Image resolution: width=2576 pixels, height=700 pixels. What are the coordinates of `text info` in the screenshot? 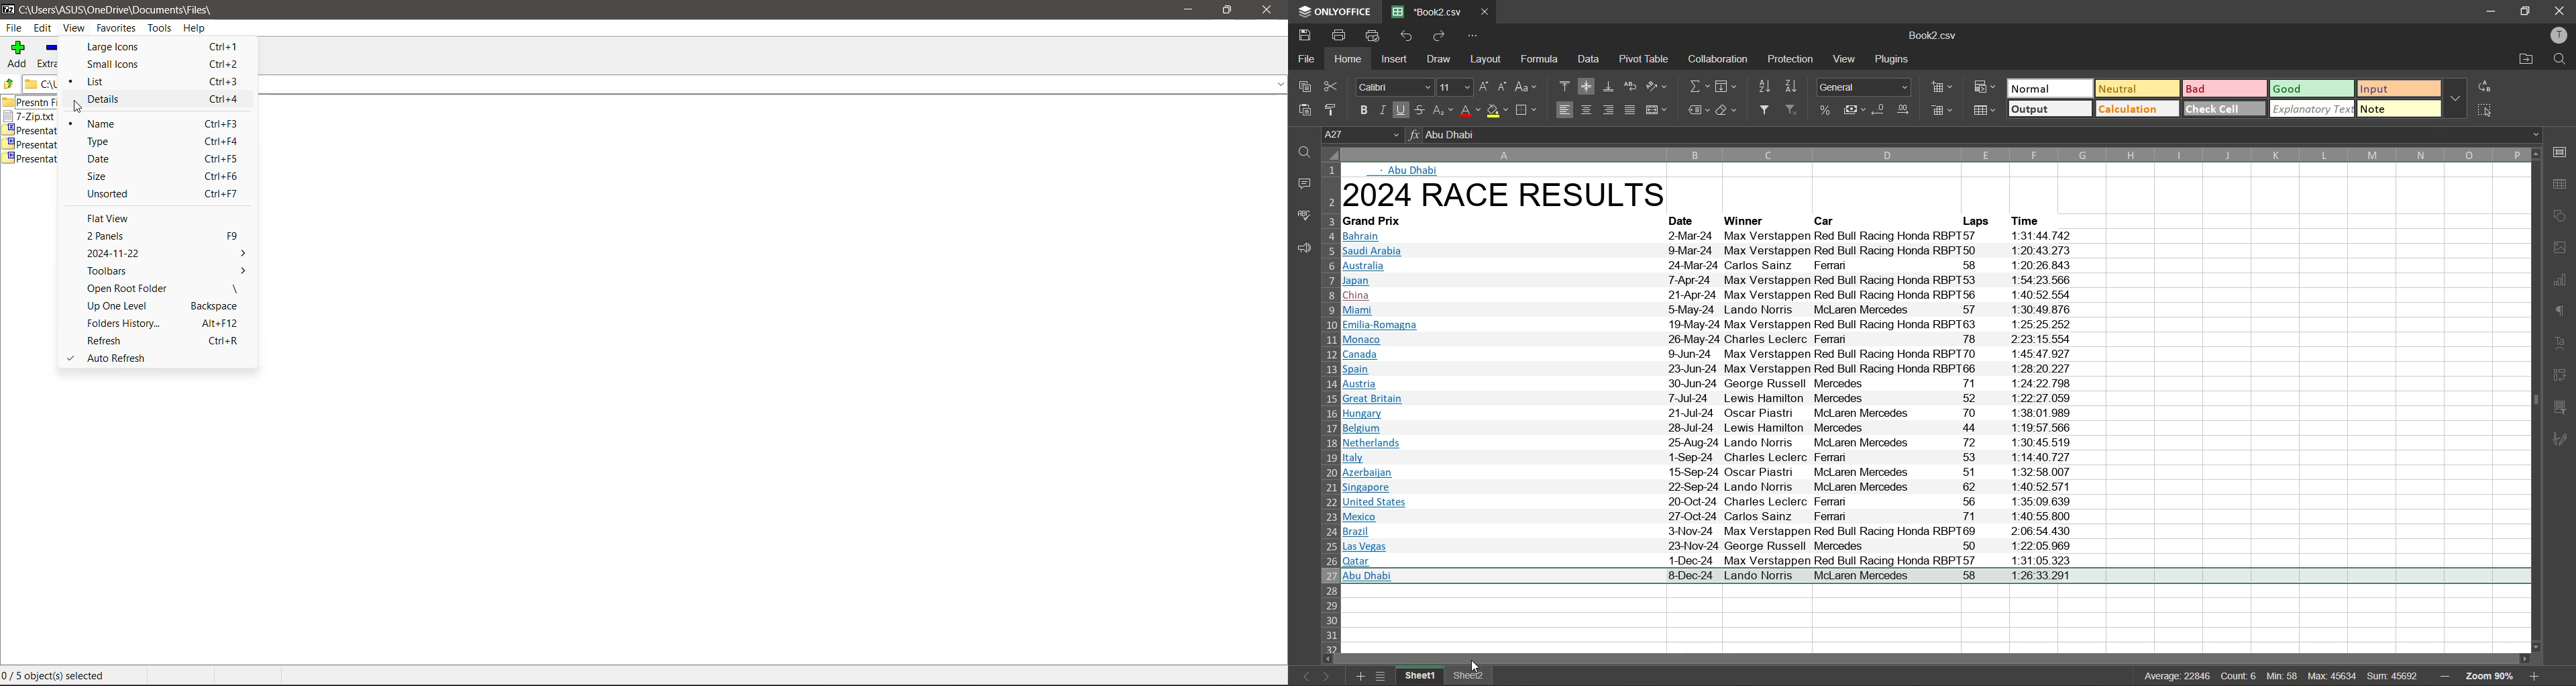 It's located at (1708, 237).